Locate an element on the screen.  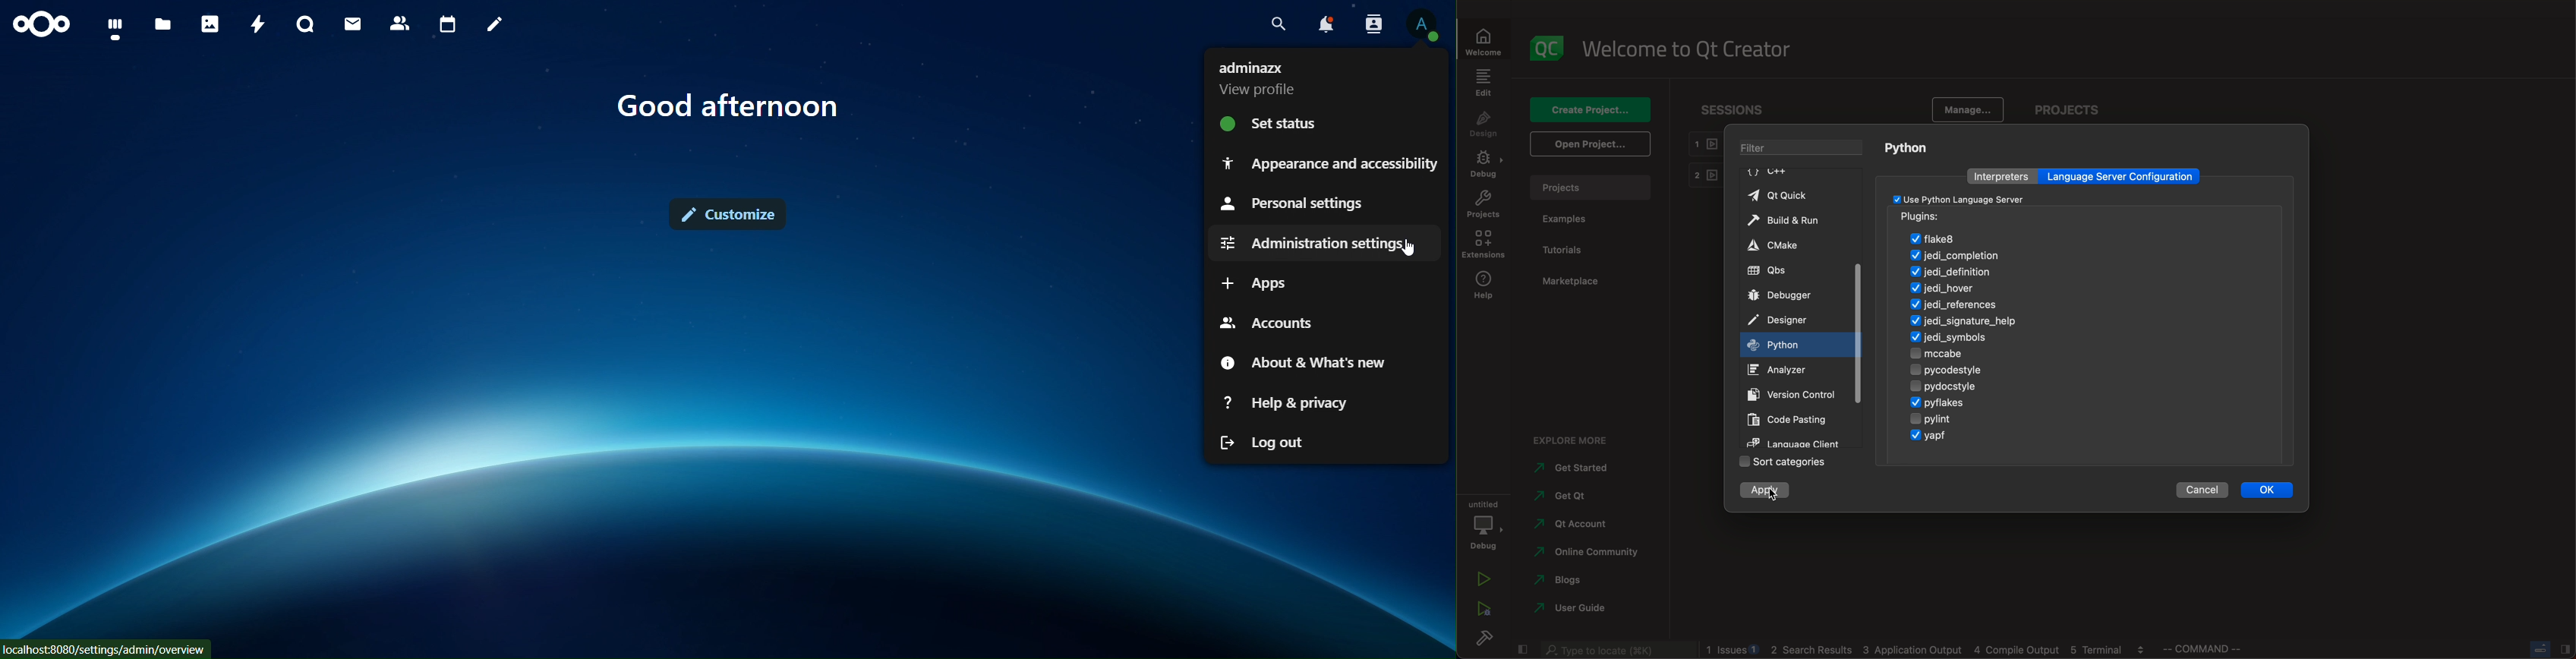
activity is located at coordinates (258, 26).